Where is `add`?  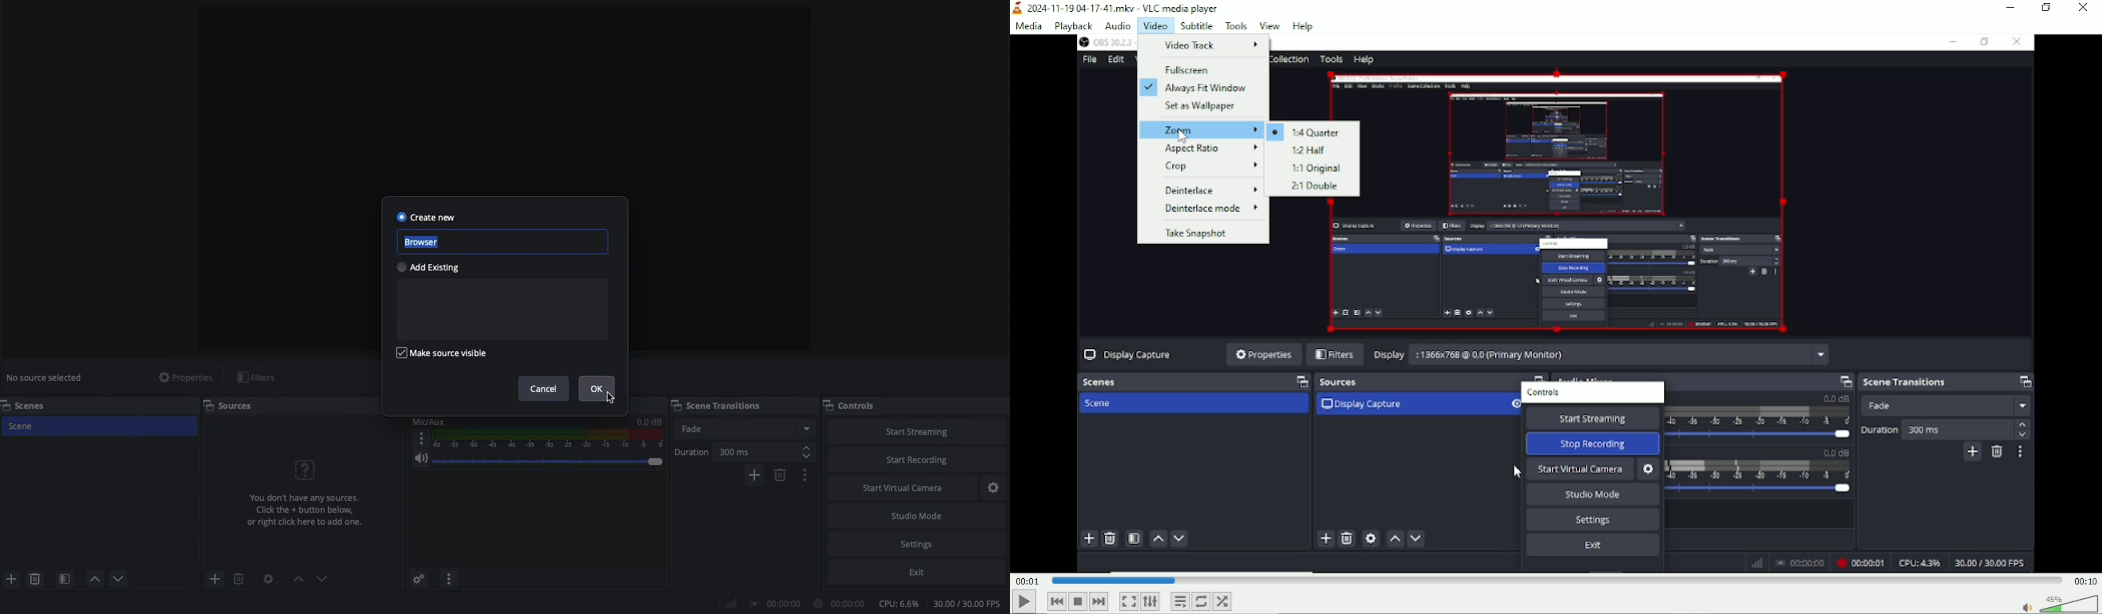 add is located at coordinates (215, 579).